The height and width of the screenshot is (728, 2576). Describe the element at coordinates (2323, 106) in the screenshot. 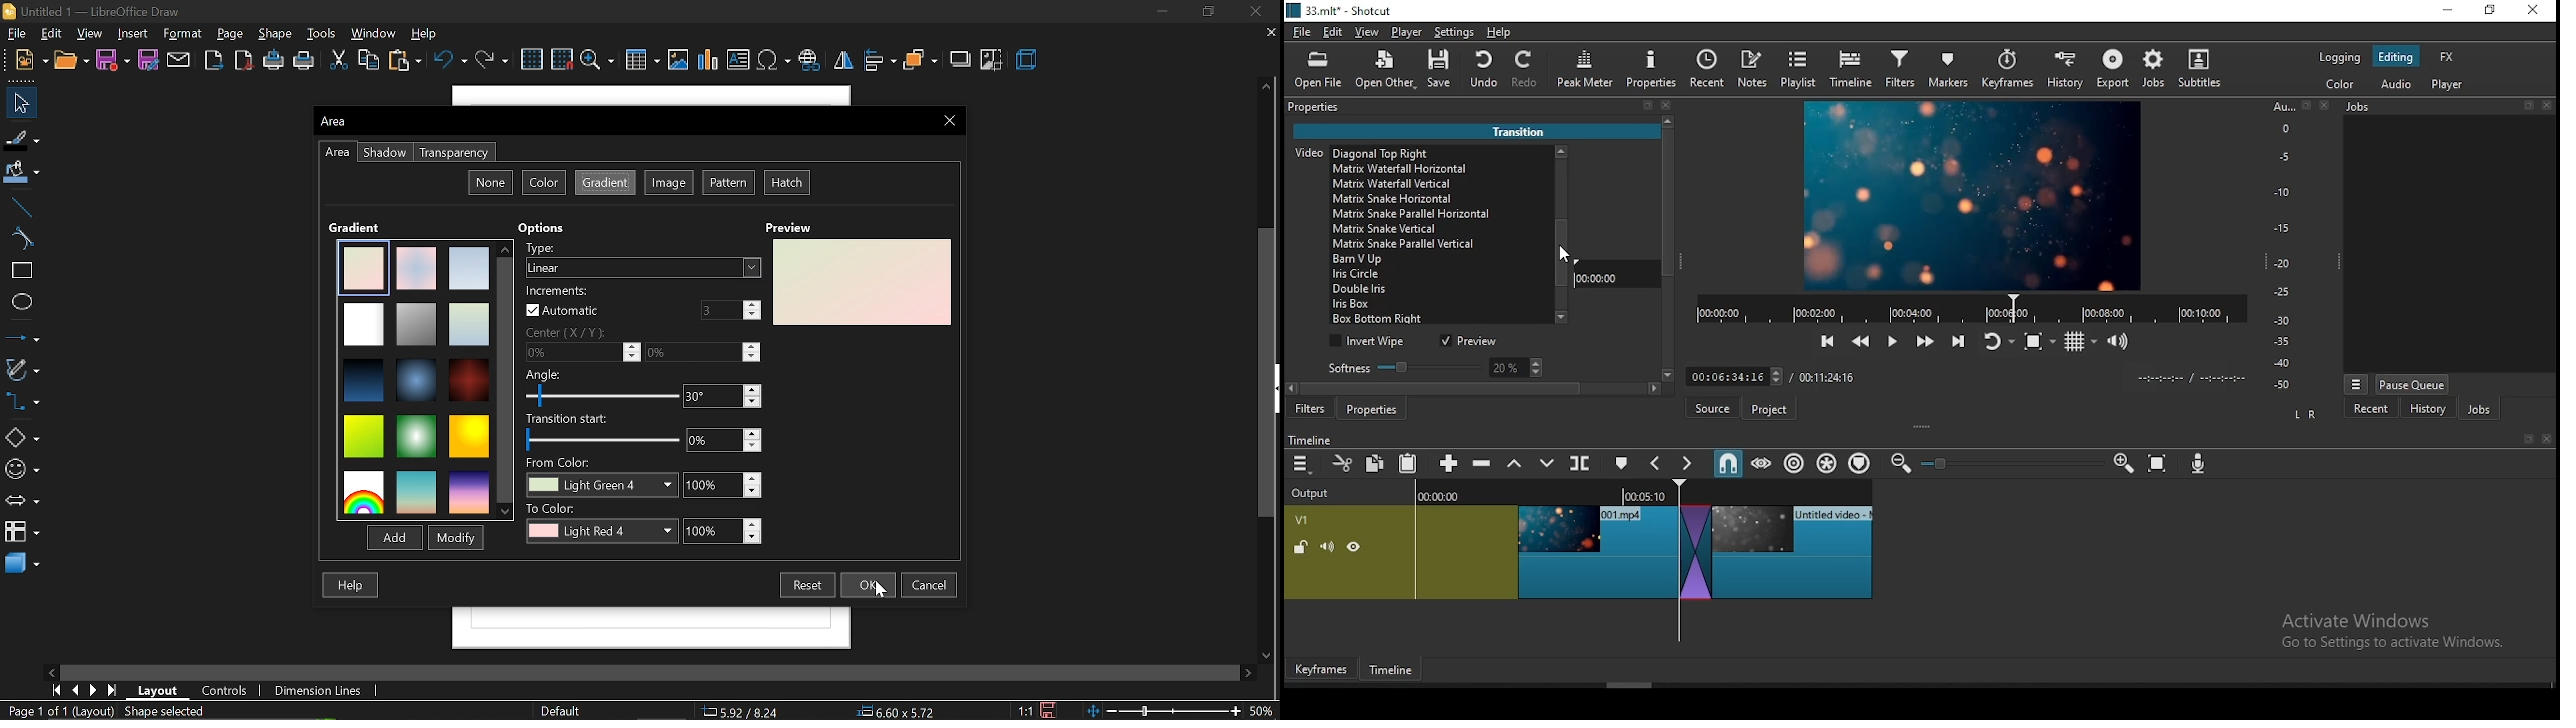

I see `` at that location.